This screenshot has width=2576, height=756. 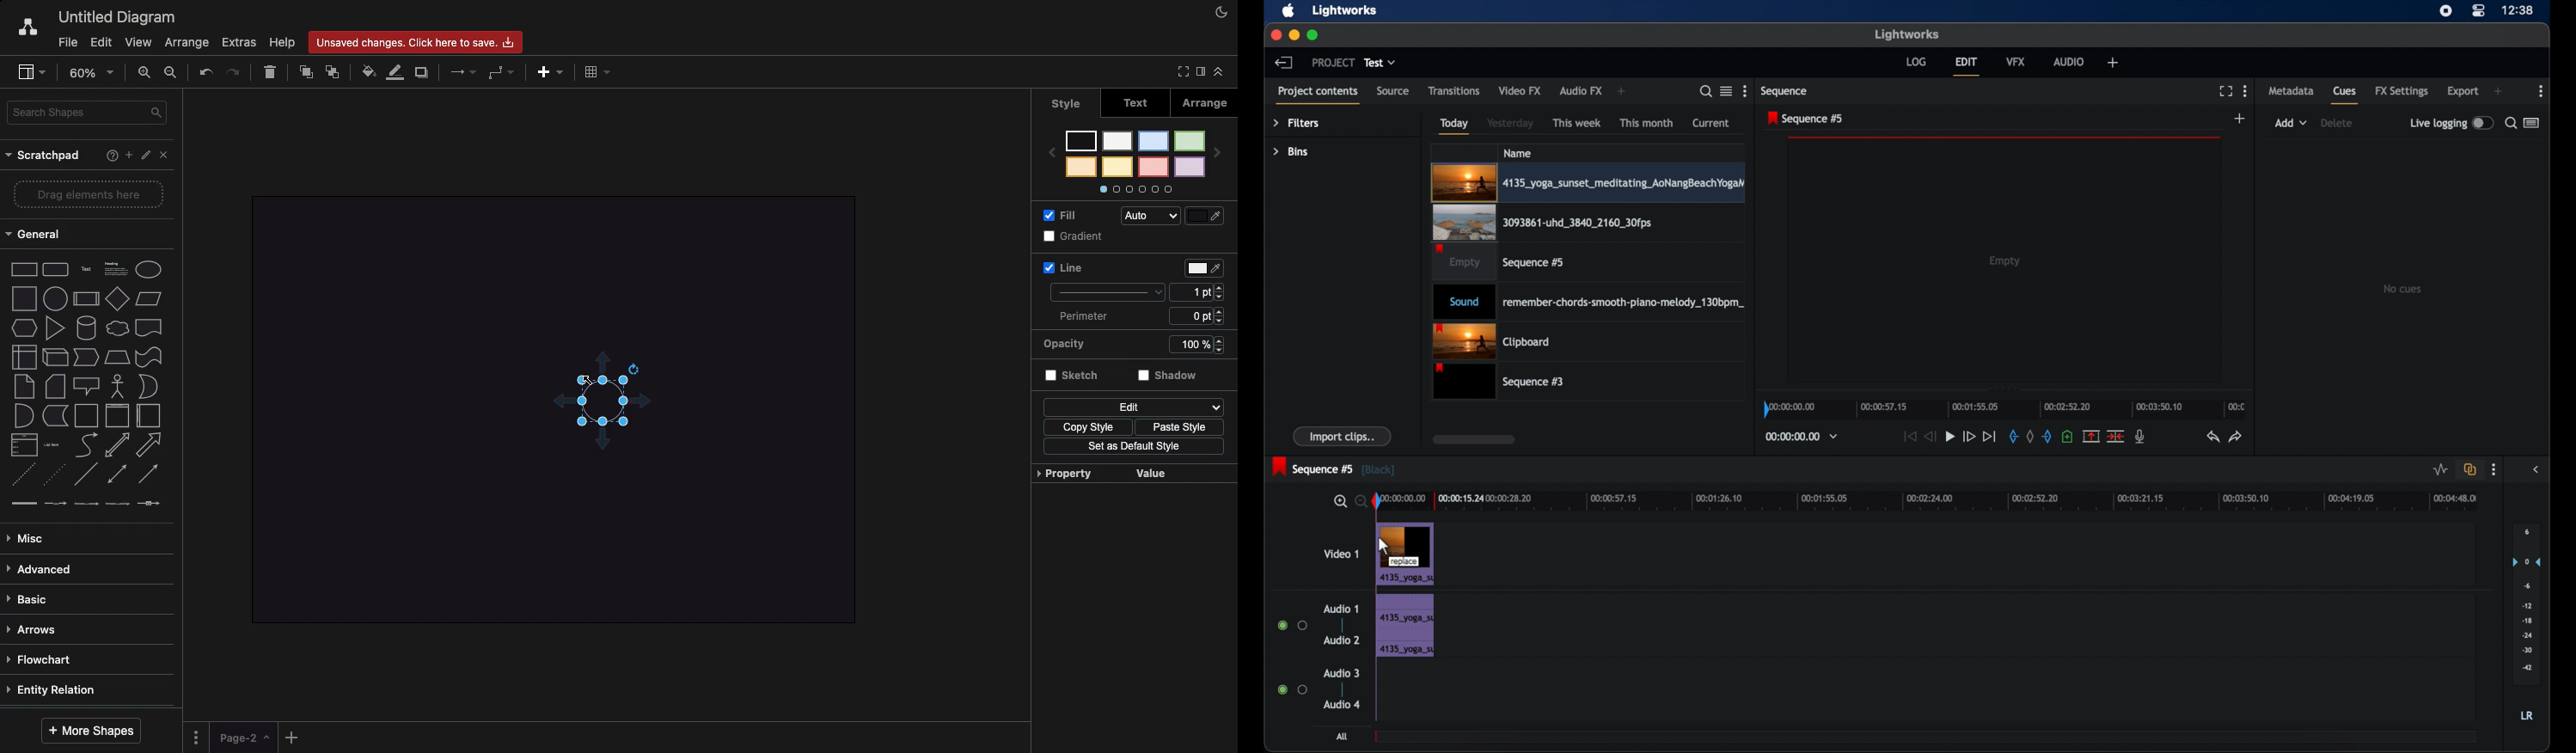 I want to click on add dropdown, so click(x=2291, y=123).